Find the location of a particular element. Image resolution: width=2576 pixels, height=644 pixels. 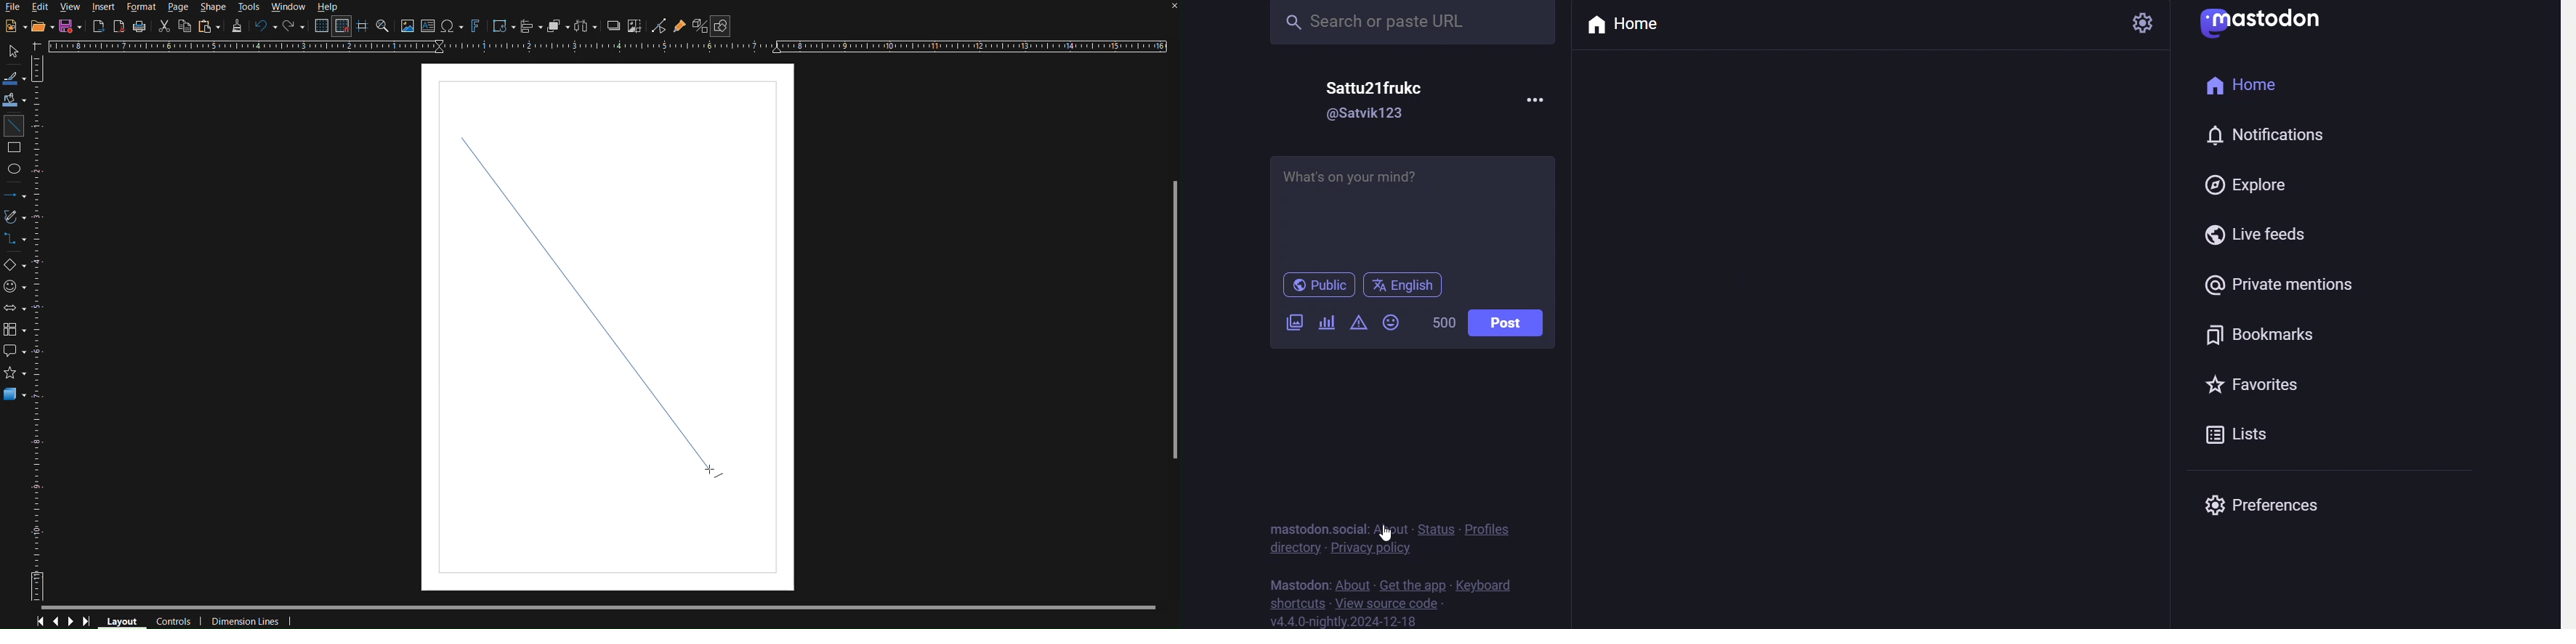

Select is located at coordinates (15, 52).